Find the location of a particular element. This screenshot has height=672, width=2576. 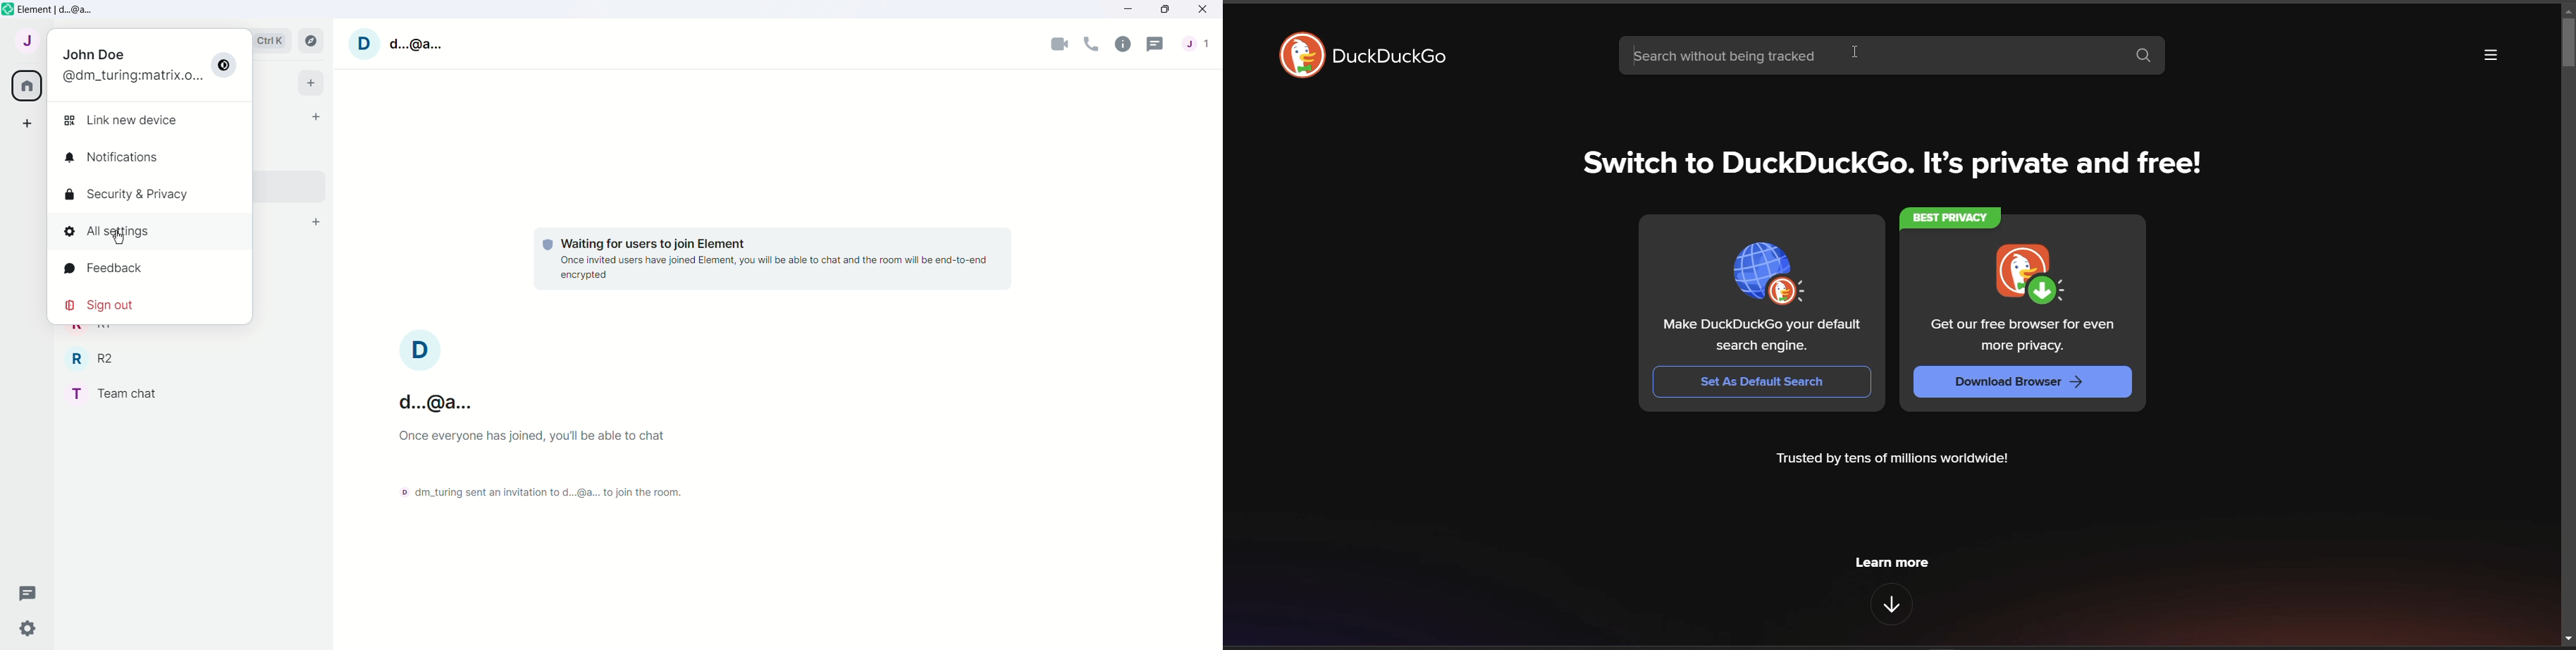

Cursor is located at coordinates (118, 237).